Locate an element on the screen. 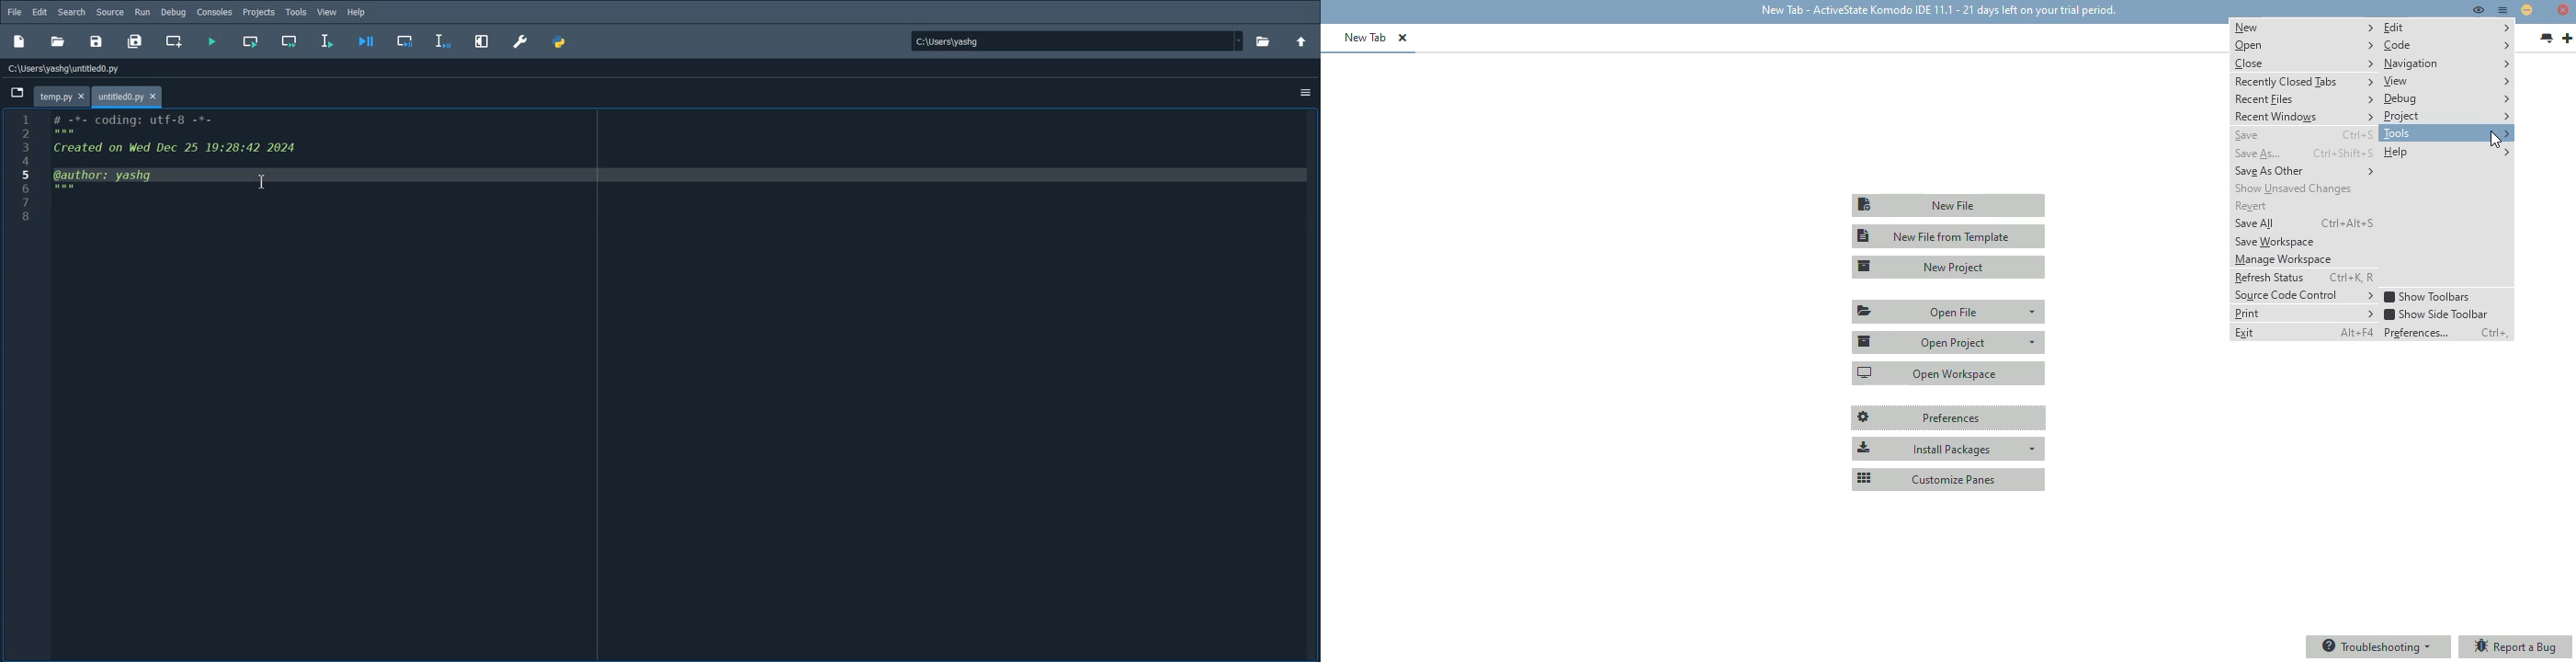 The image size is (2576, 672). edit is located at coordinates (2447, 28).